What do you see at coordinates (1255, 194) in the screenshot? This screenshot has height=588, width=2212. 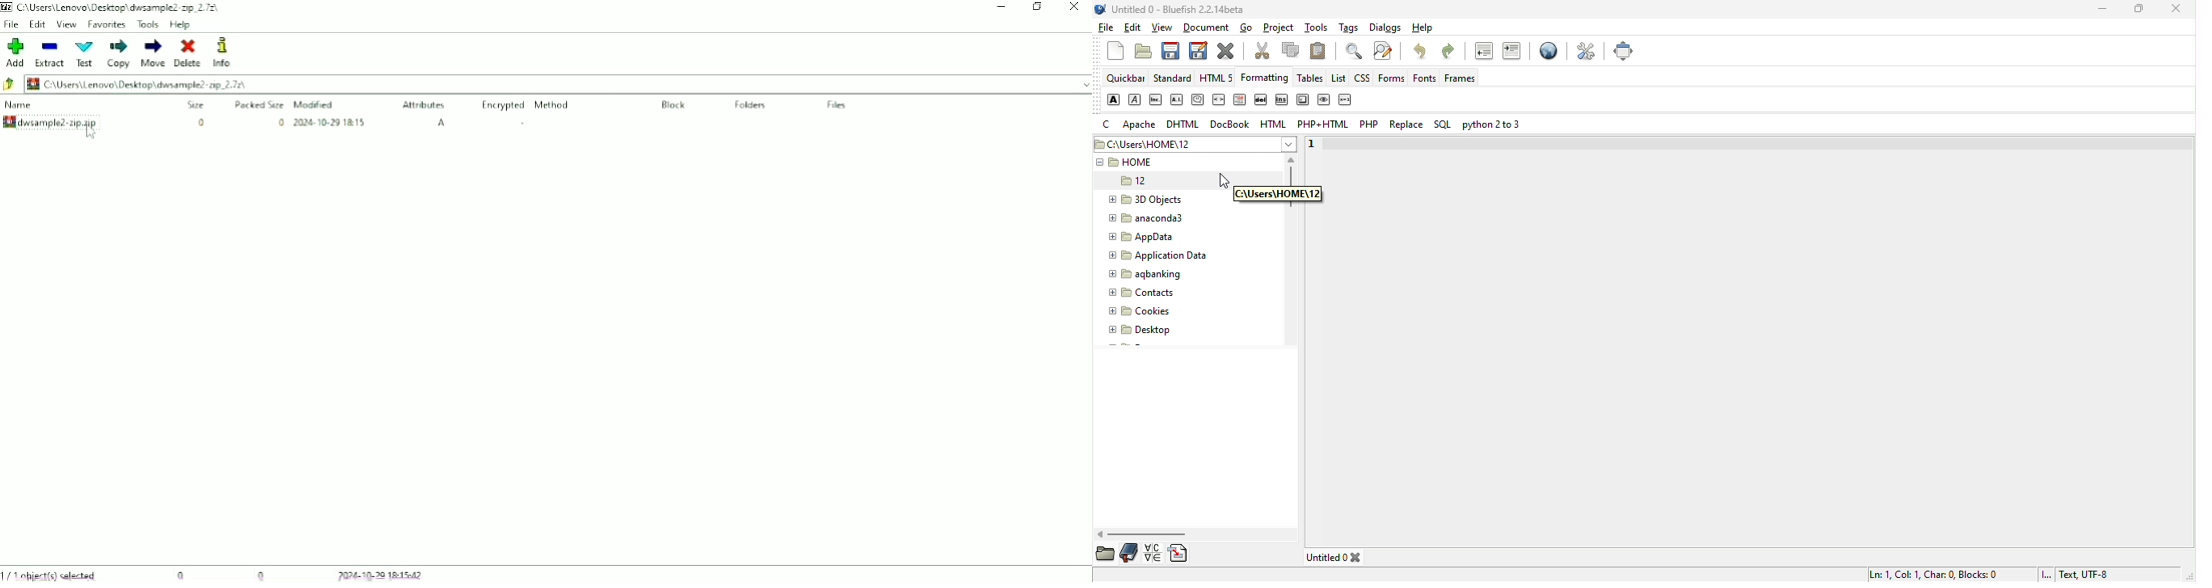 I see `dialog box` at bounding box center [1255, 194].